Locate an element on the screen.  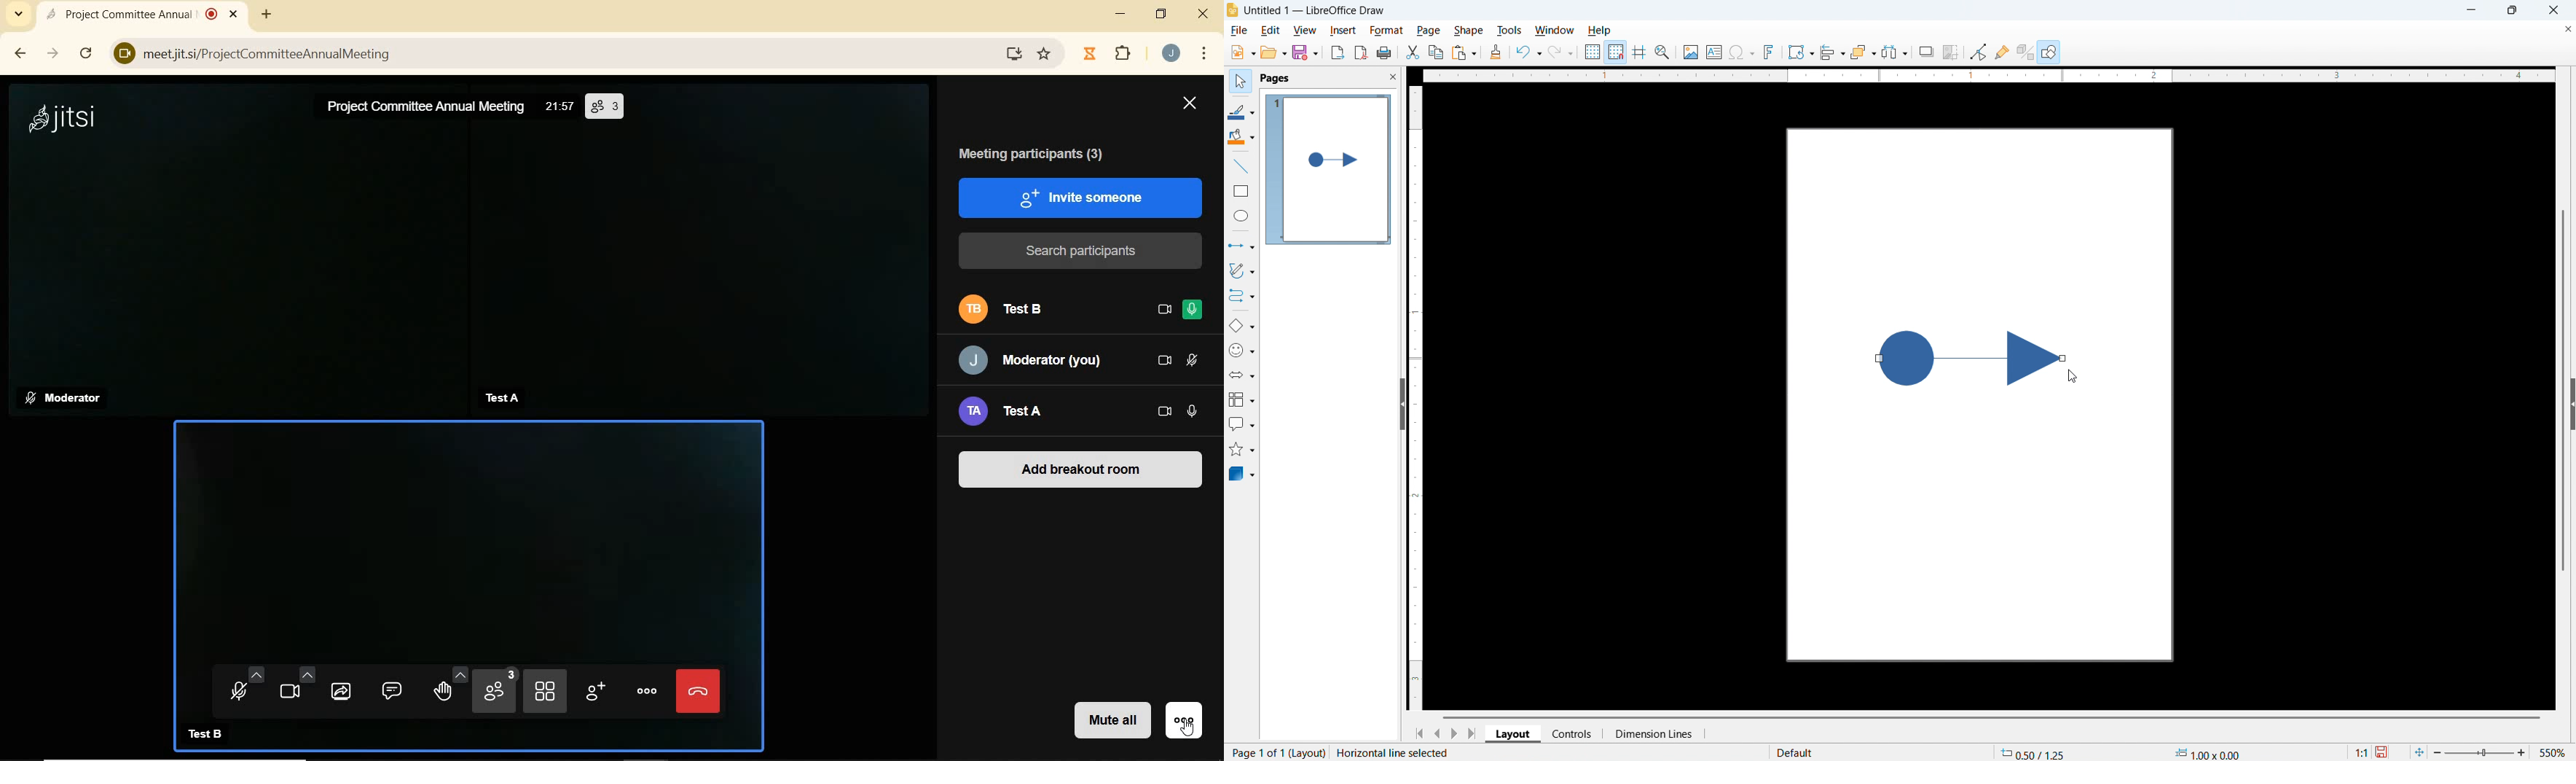
Copy  is located at coordinates (1437, 52).